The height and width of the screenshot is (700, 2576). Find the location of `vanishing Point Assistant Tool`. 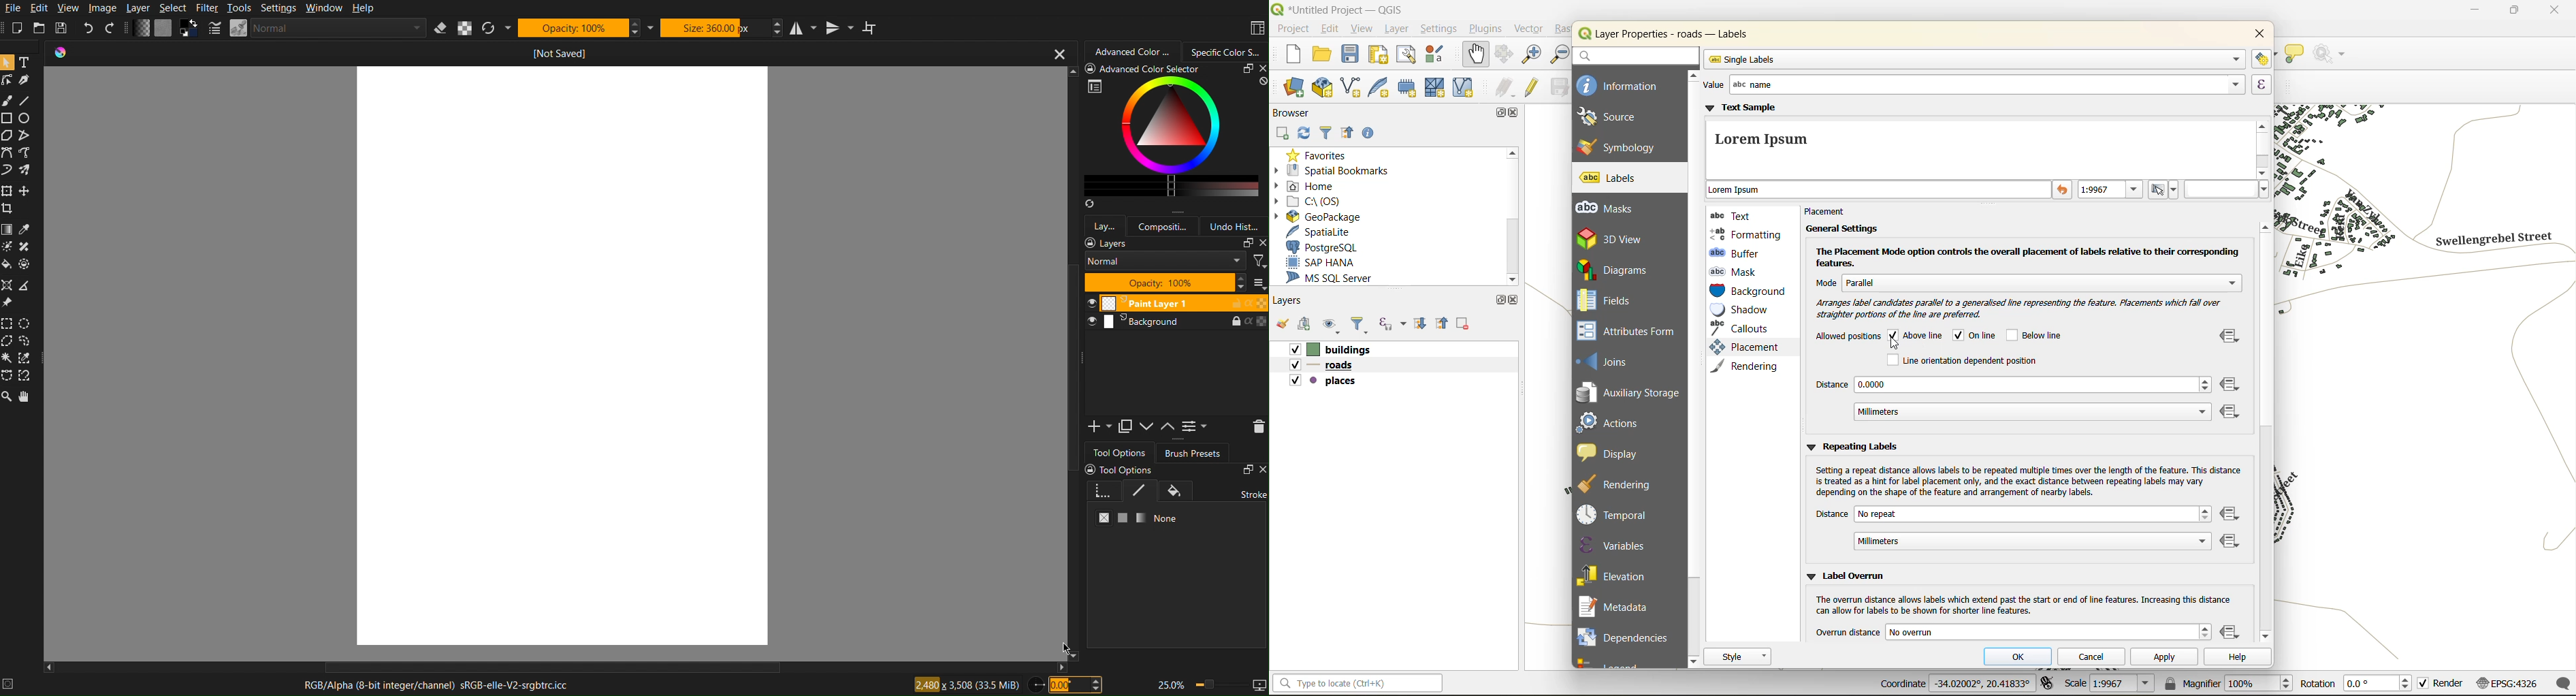

vanishing Point Assistant Tool is located at coordinates (7, 284).